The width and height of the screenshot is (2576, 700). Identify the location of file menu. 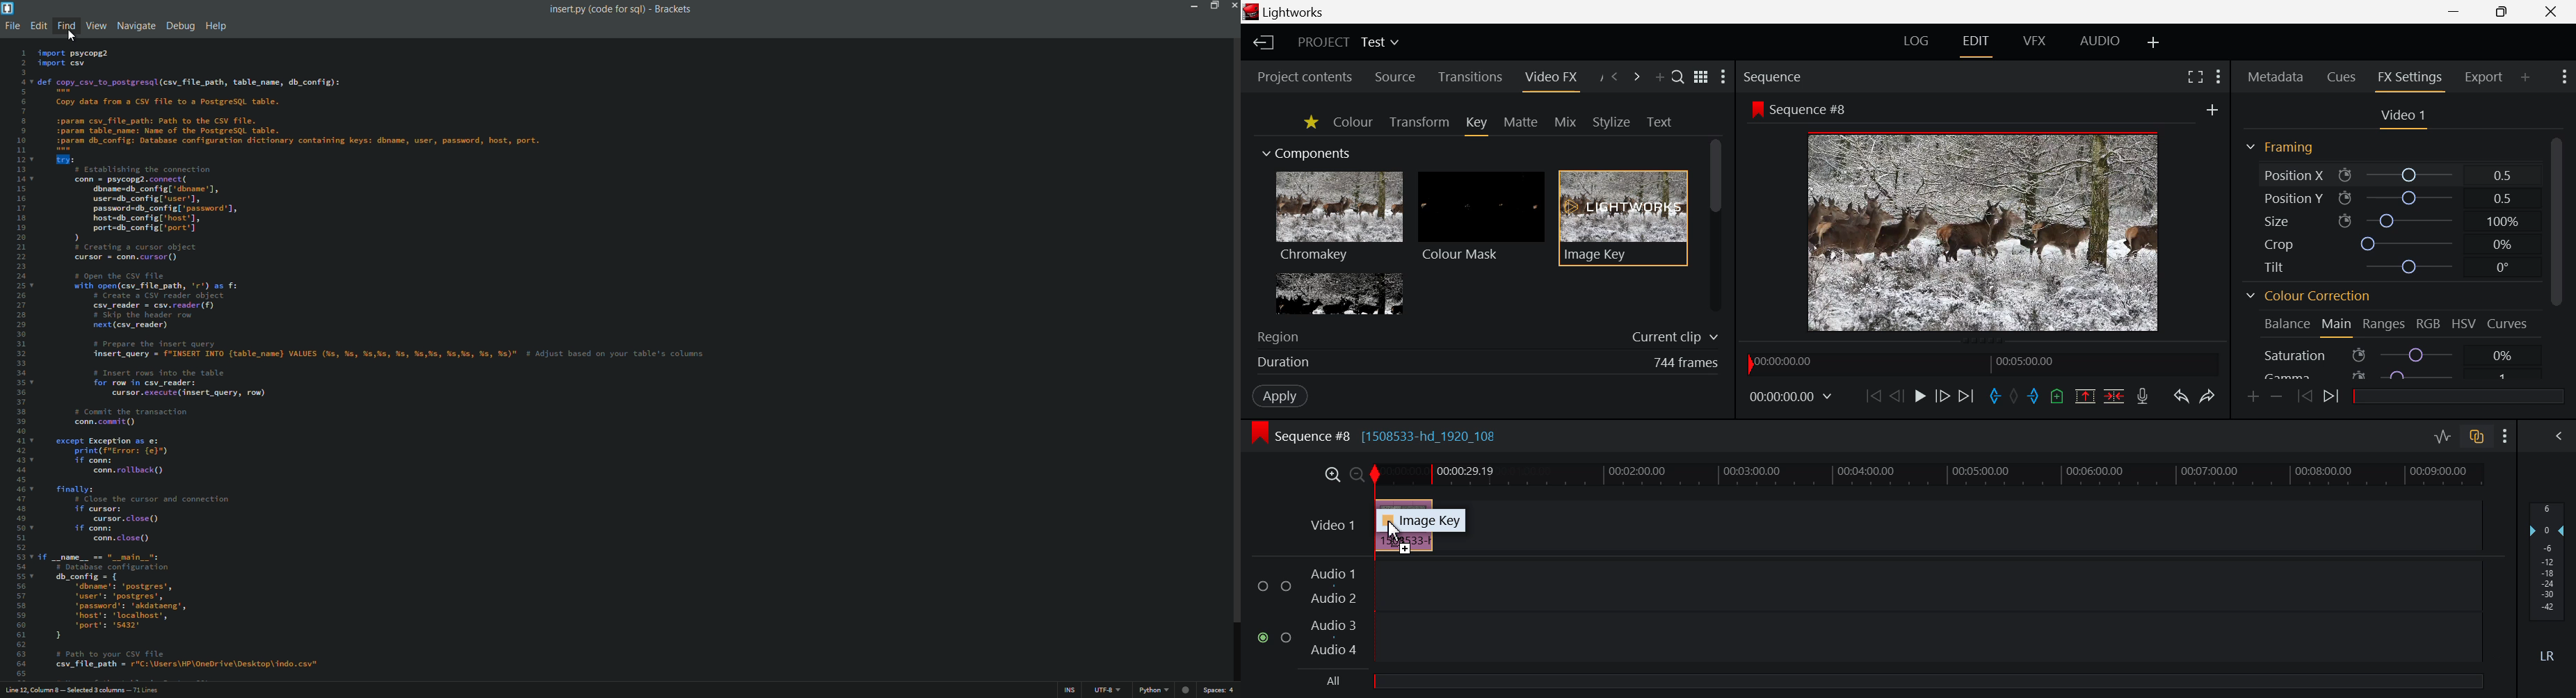
(10, 27).